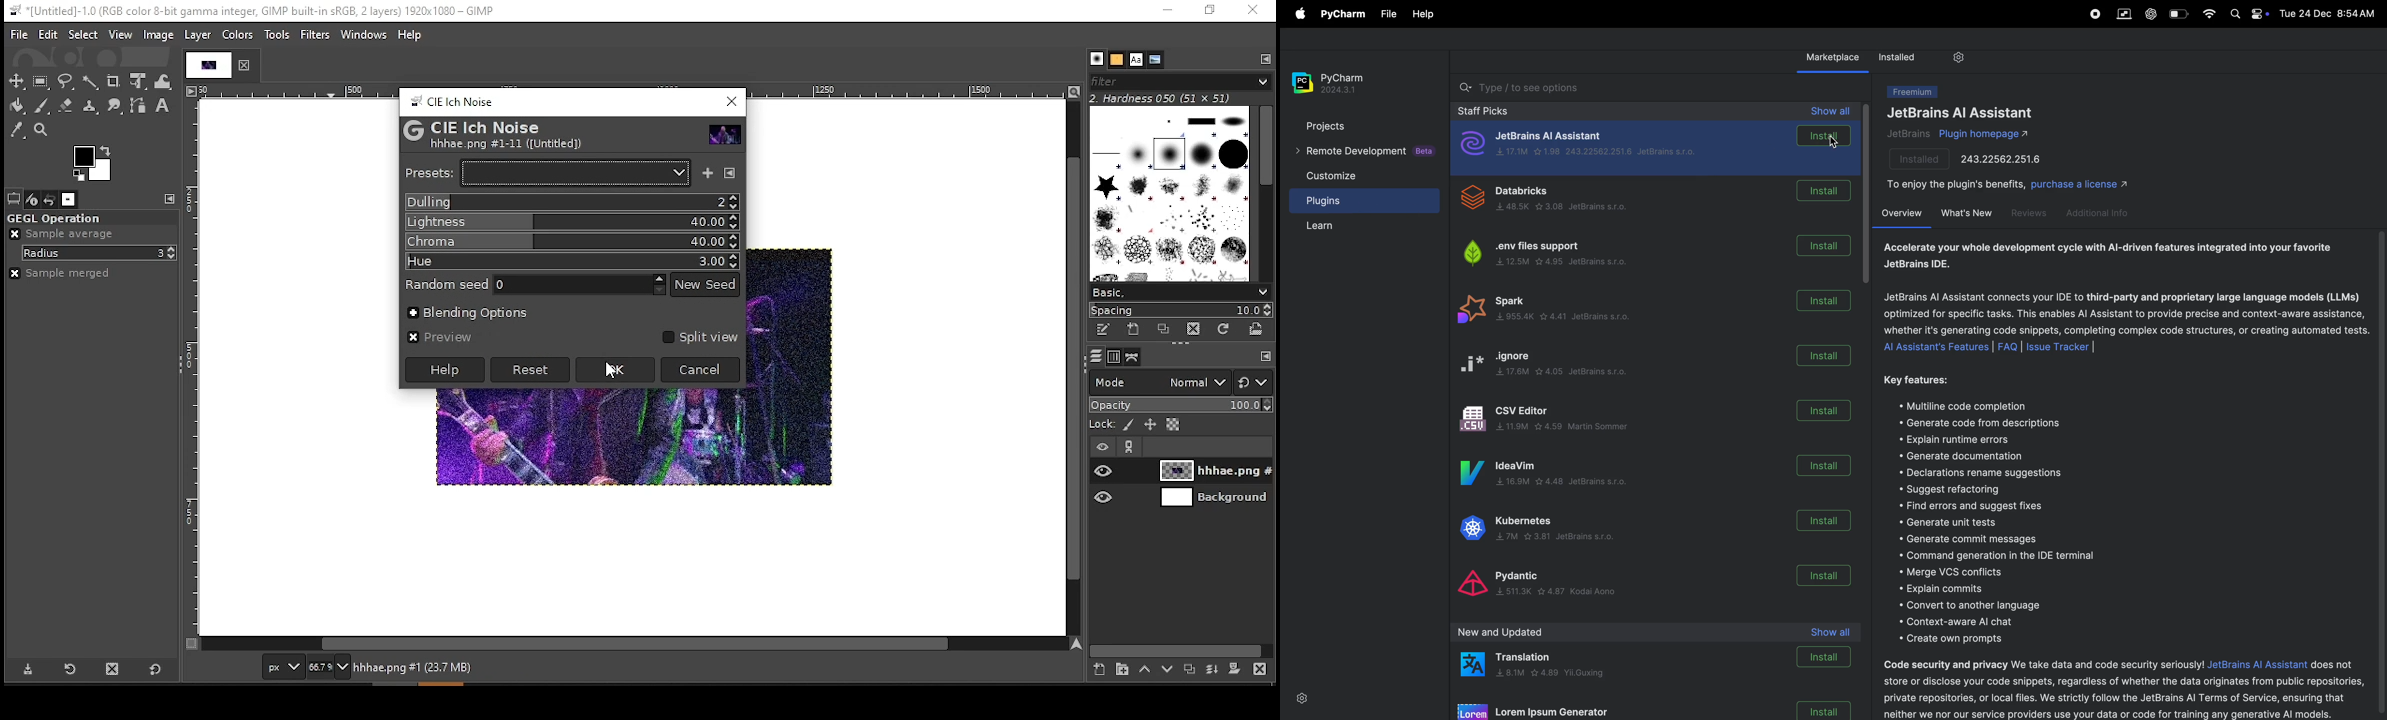  Describe the element at coordinates (18, 130) in the screenshot. I see `color picker tool` at that location.